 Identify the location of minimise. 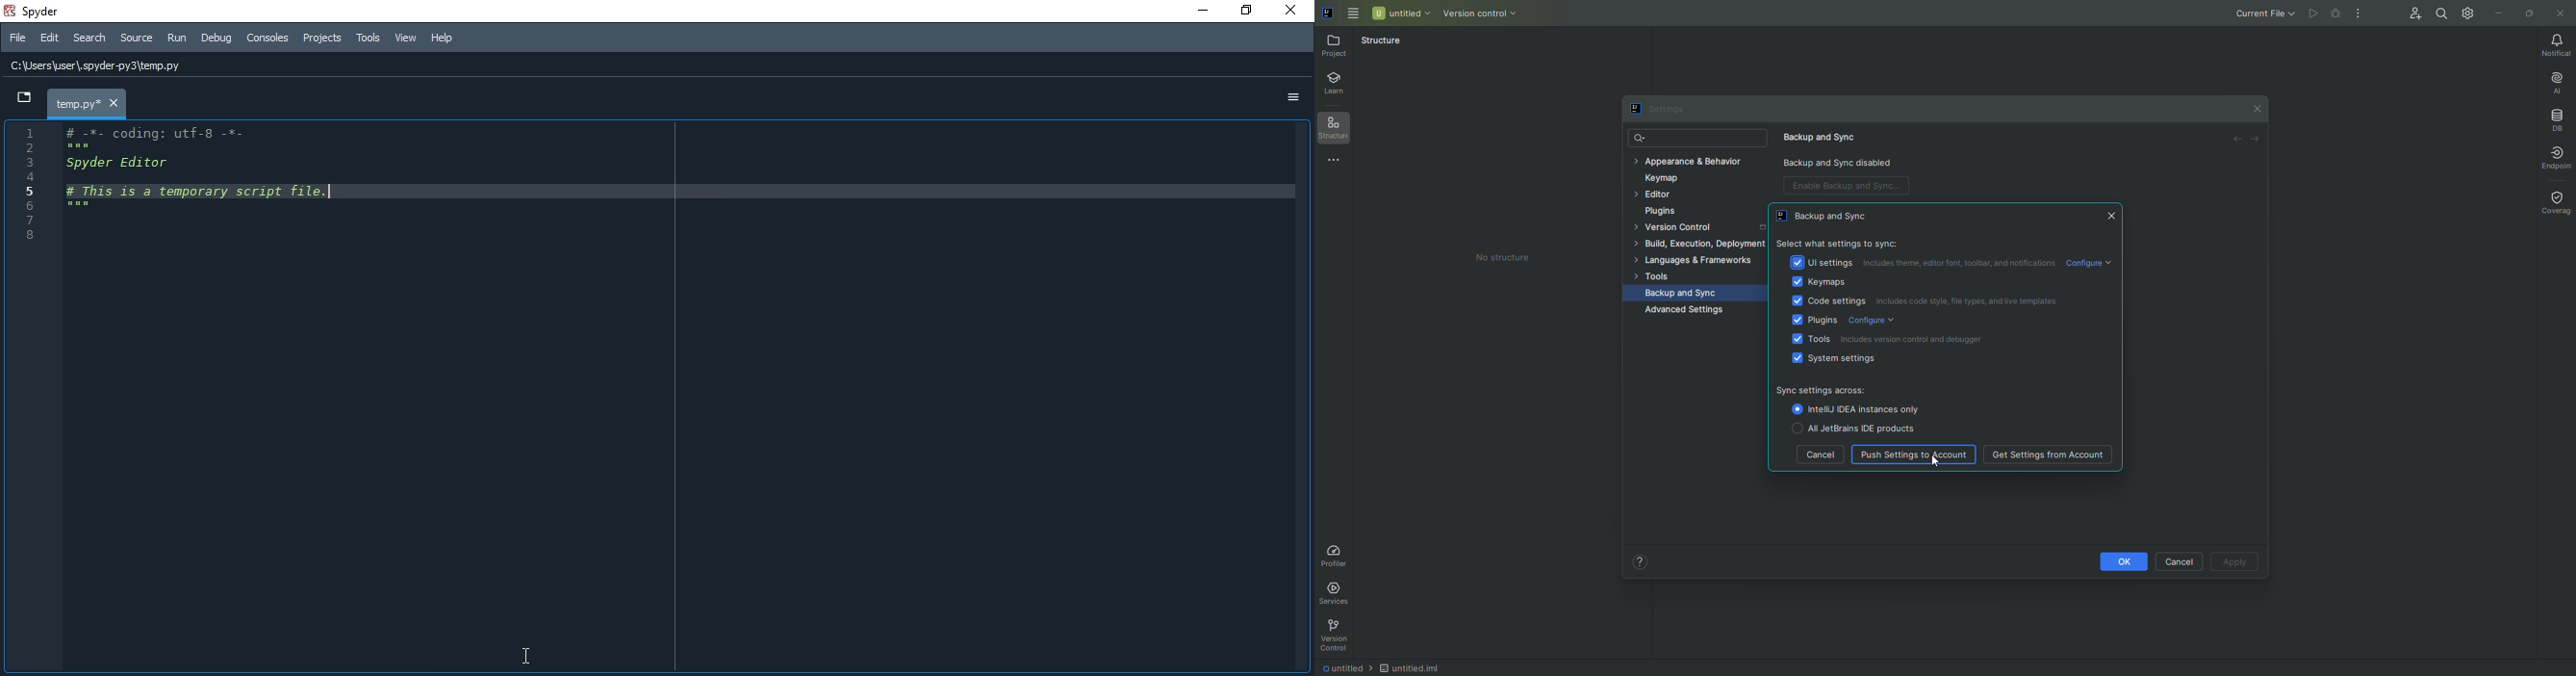
(1196, 13).